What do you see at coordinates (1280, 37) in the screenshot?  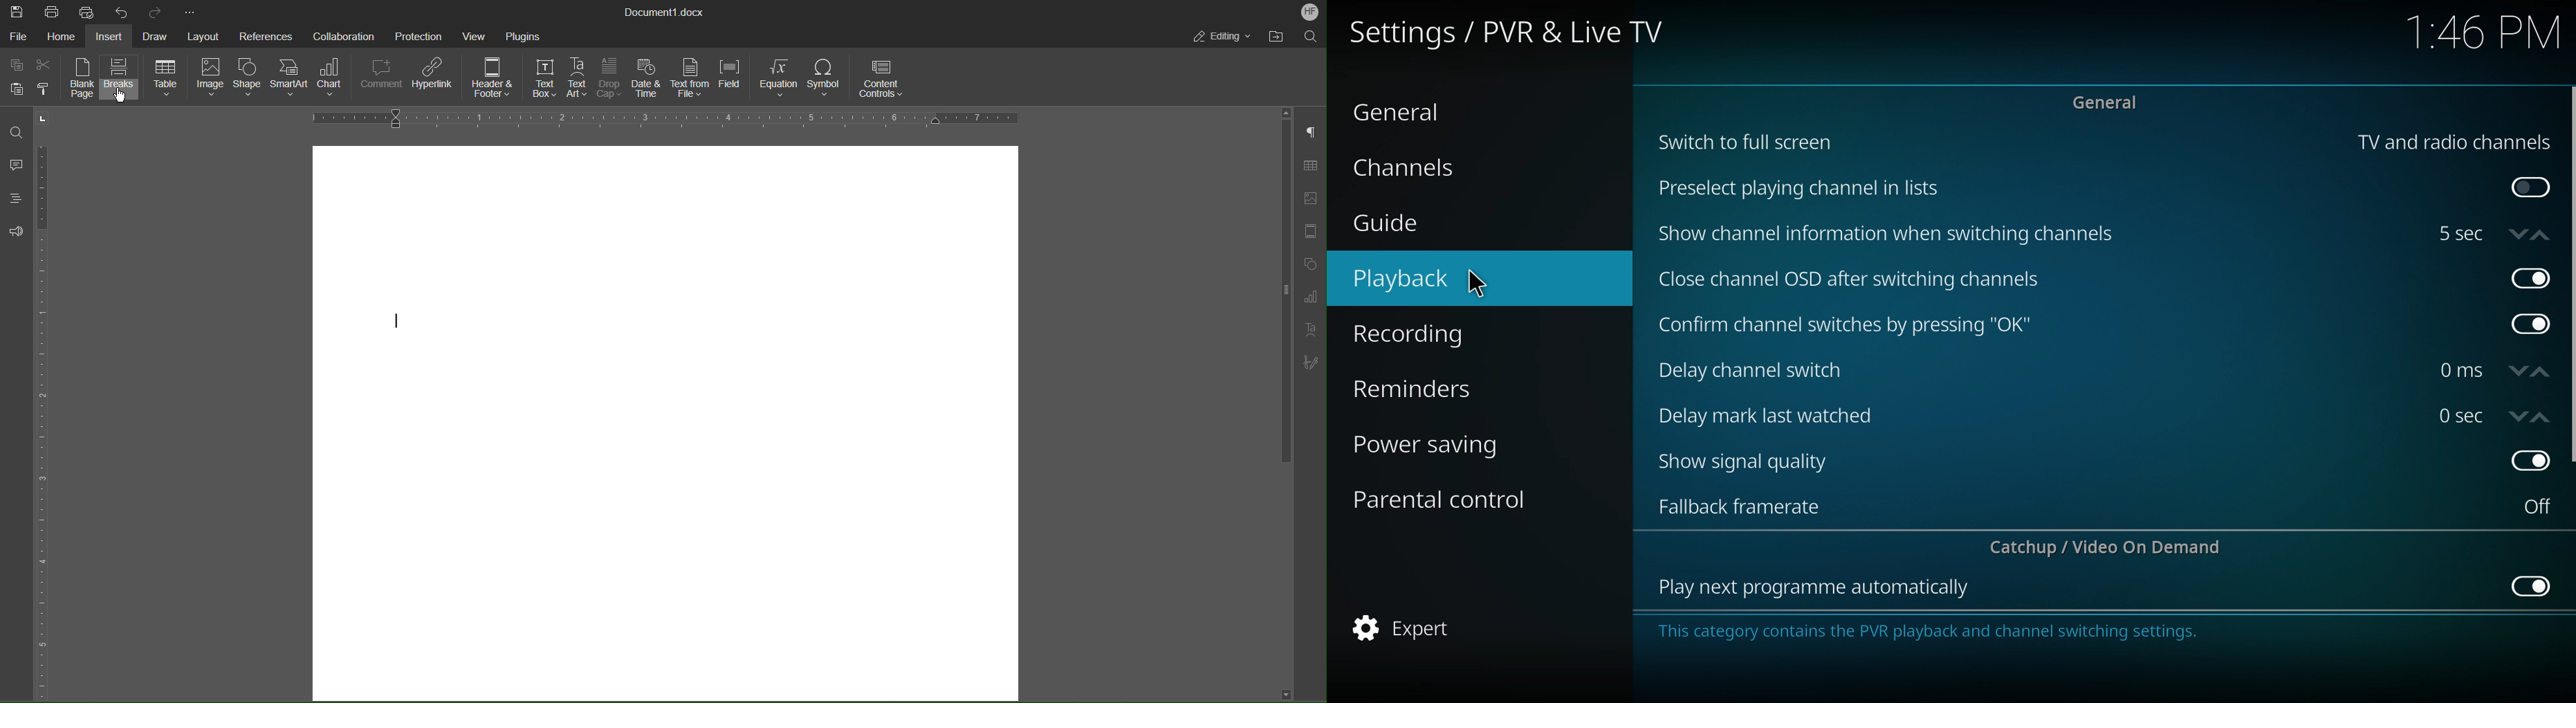 I see `Open File Location` at bounding box center [1280, 37].